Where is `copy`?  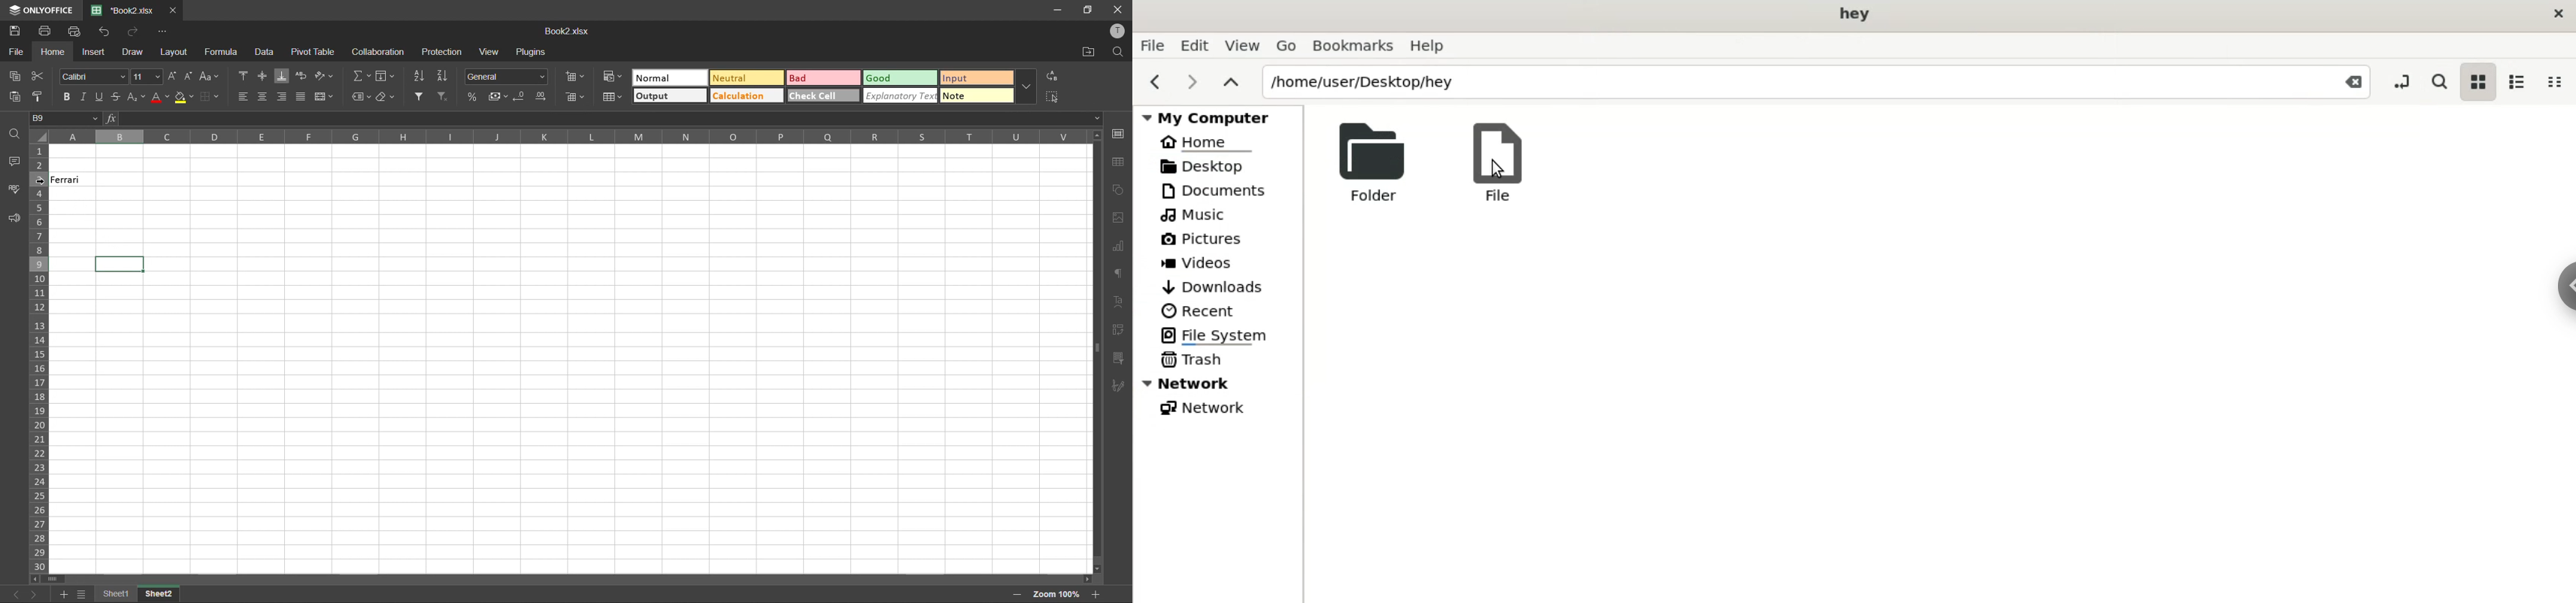 copy is located at coordinates (12, 76).